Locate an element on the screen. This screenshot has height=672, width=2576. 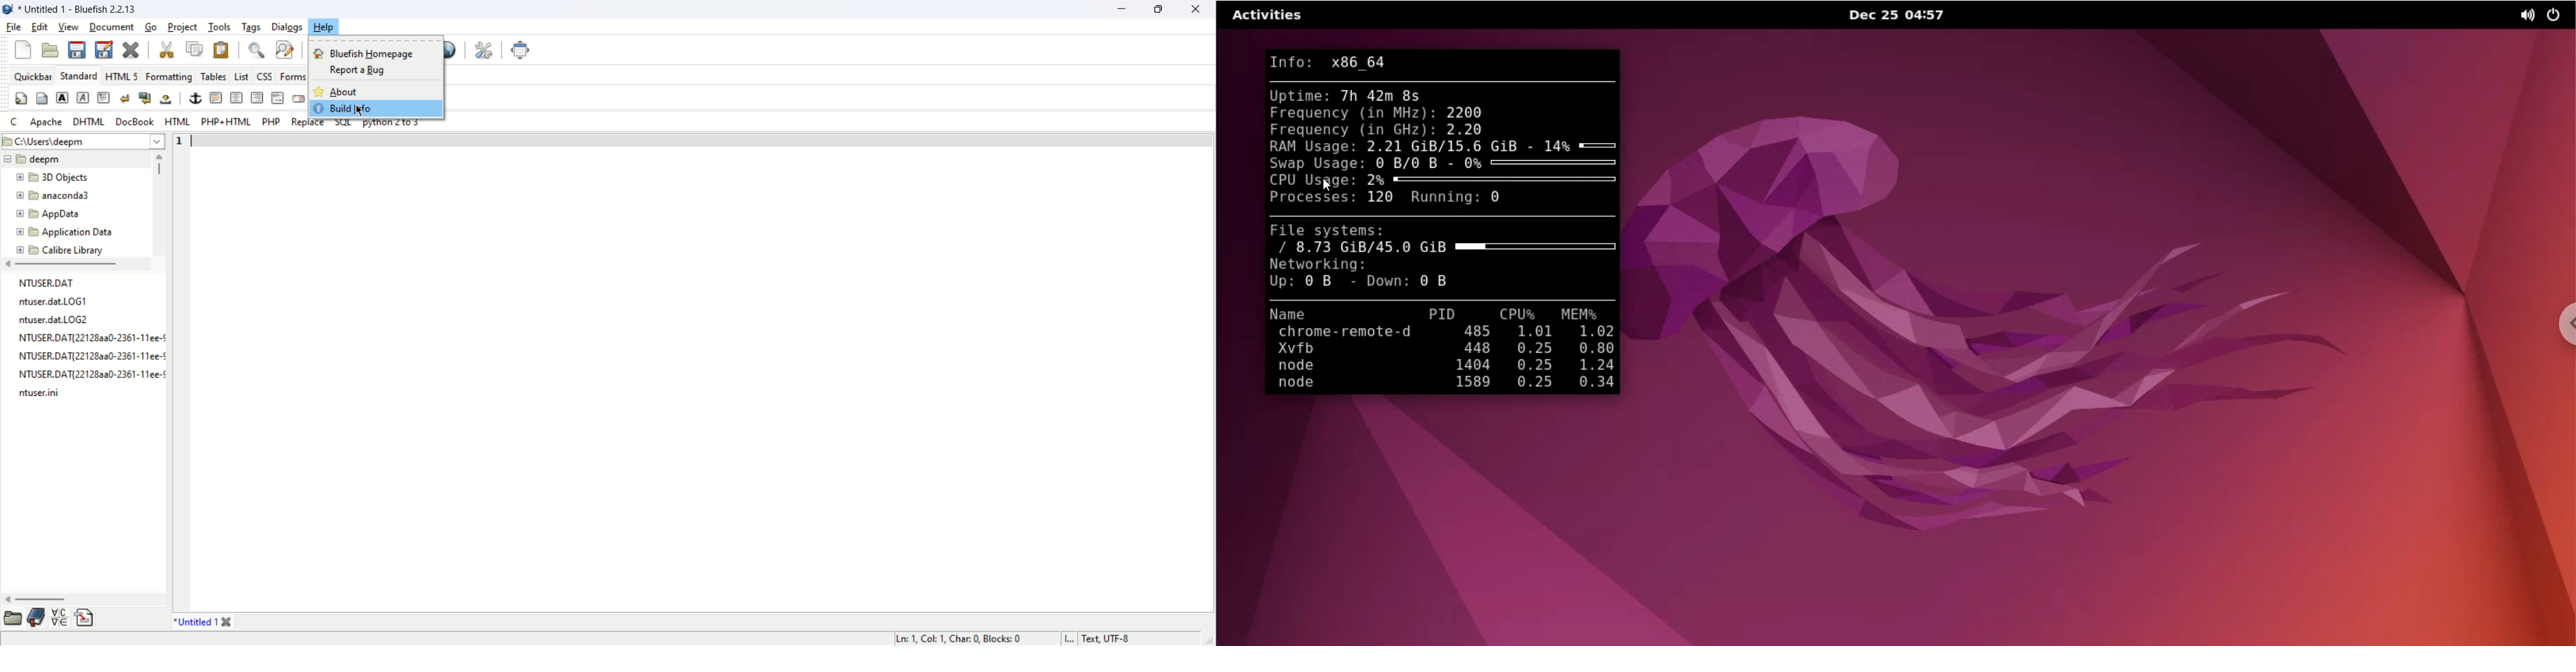
file name is located at coordinates (92, 372).